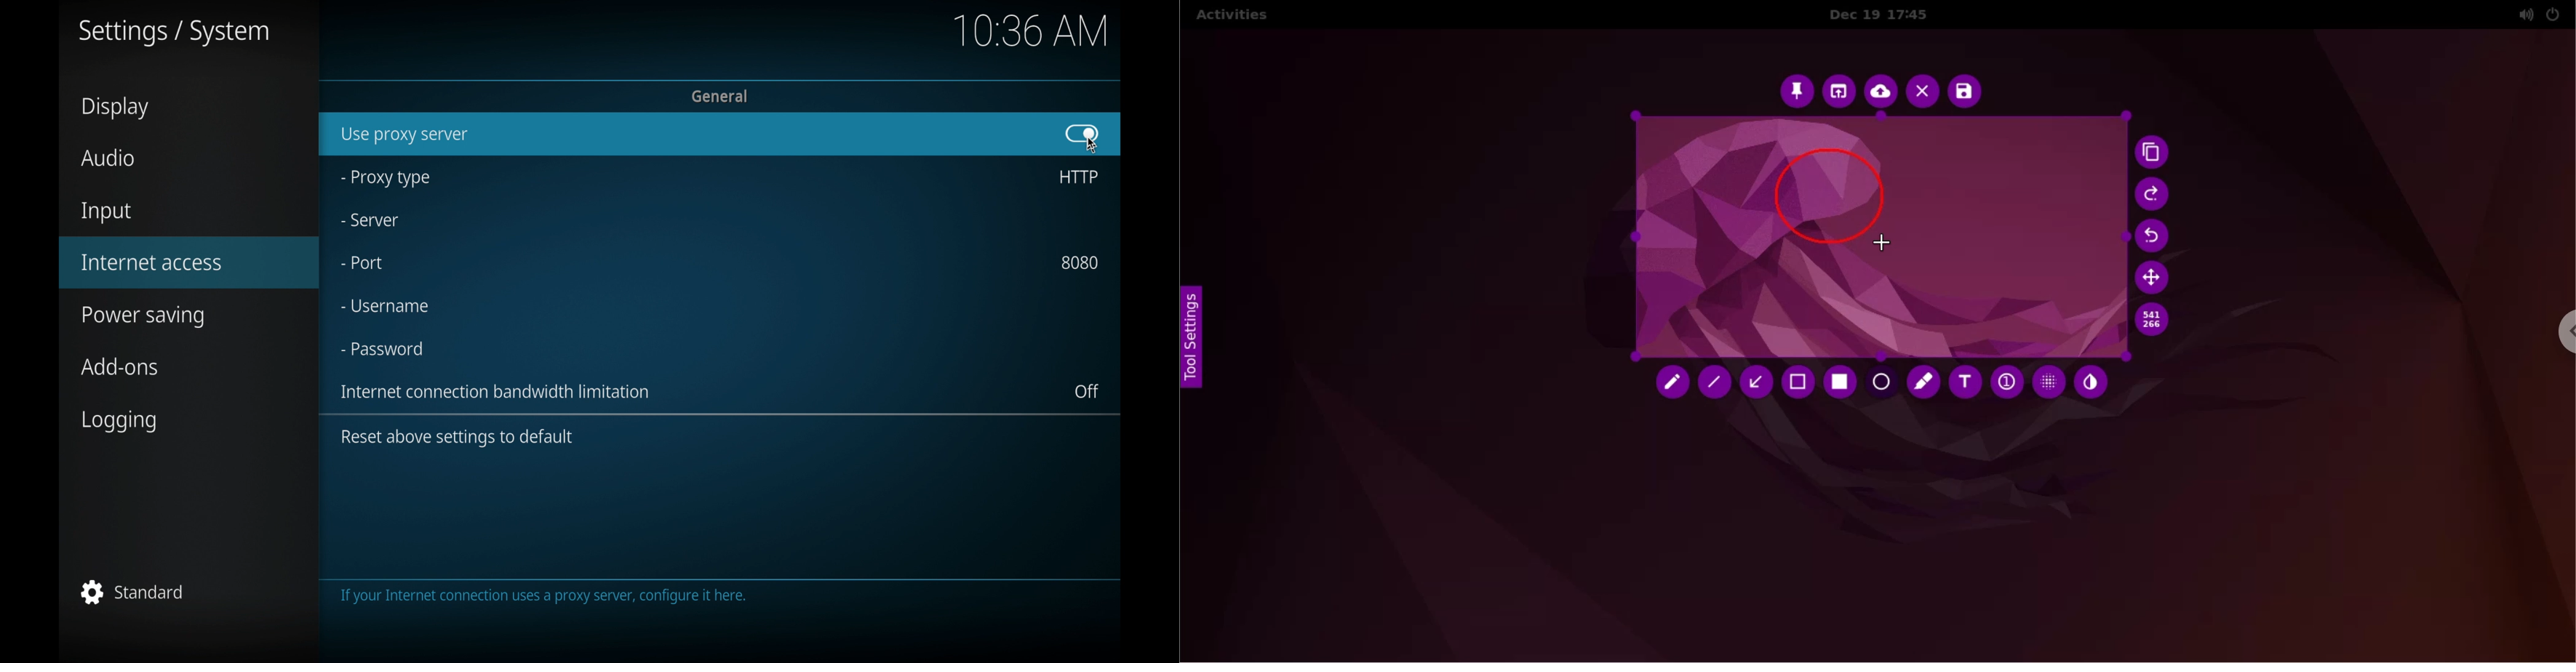 The width and height of the screenshot is (2576, 672). Describe the element at coordinates (1031, 31) in the screenshot. I see `10.36 am` at that location.